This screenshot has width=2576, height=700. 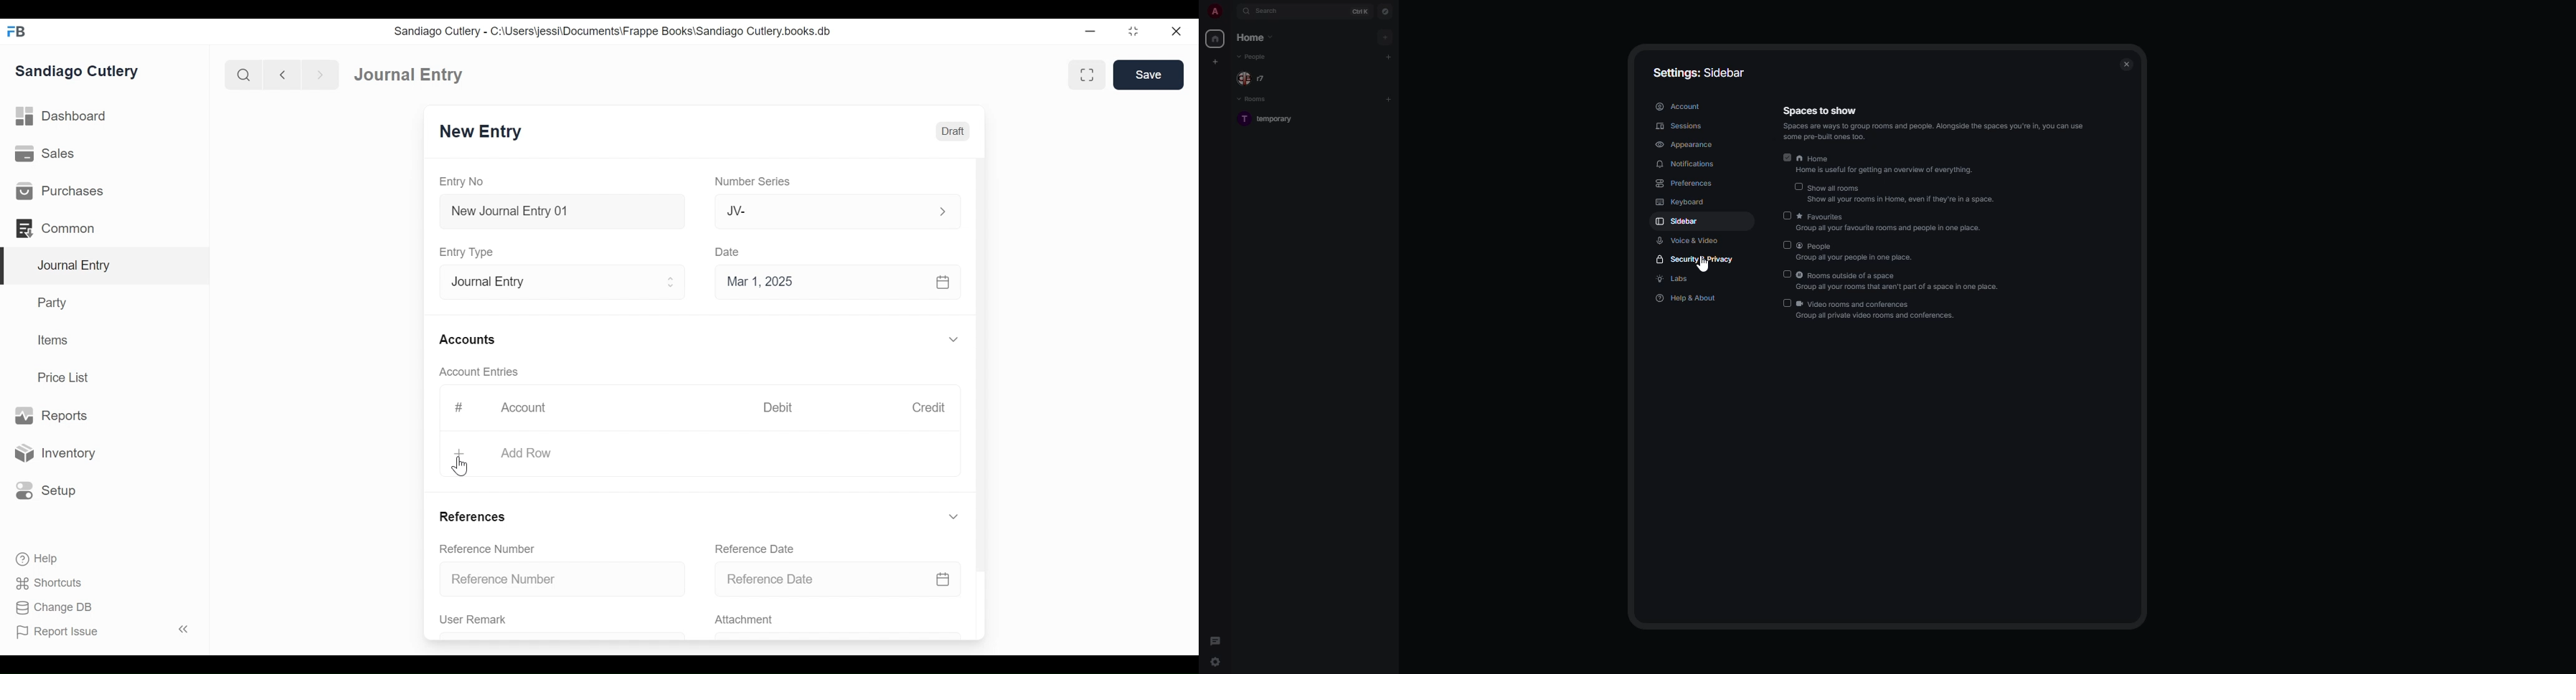 I want to click on threads, so click(x=1214, y=637).